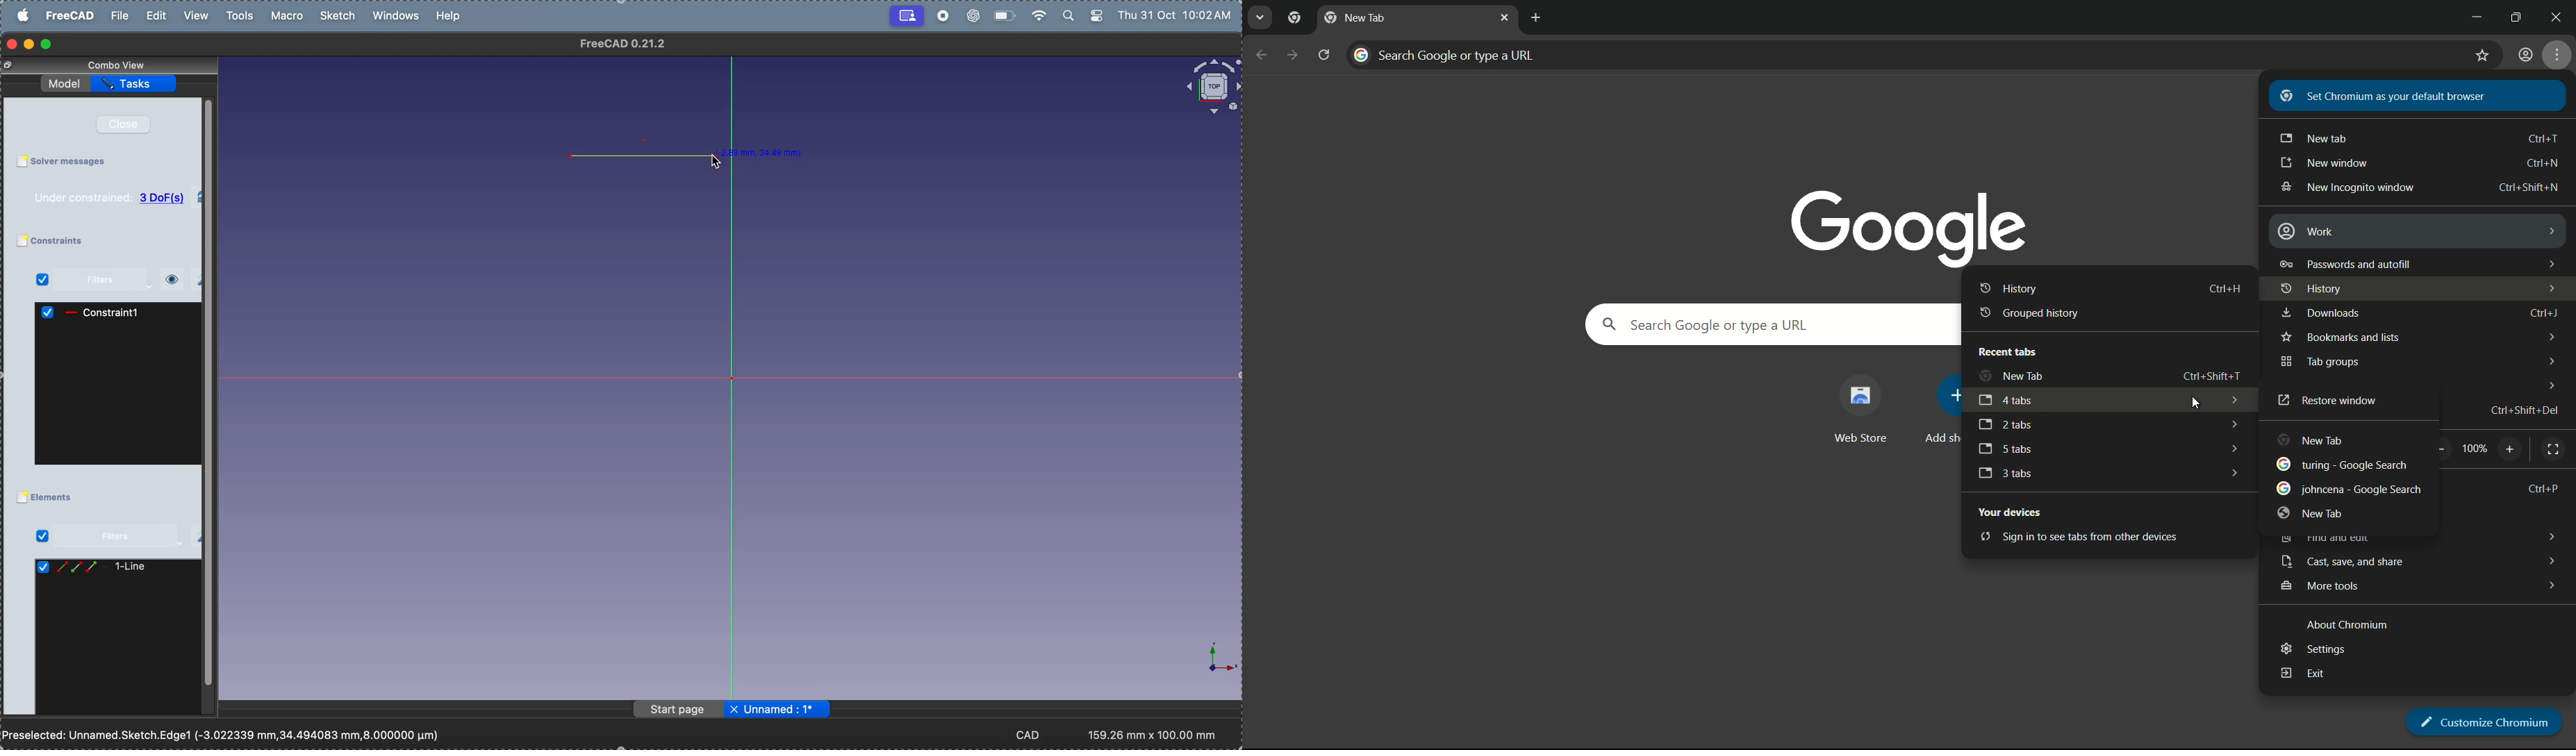  I want to click on elements, so click(55, 498).